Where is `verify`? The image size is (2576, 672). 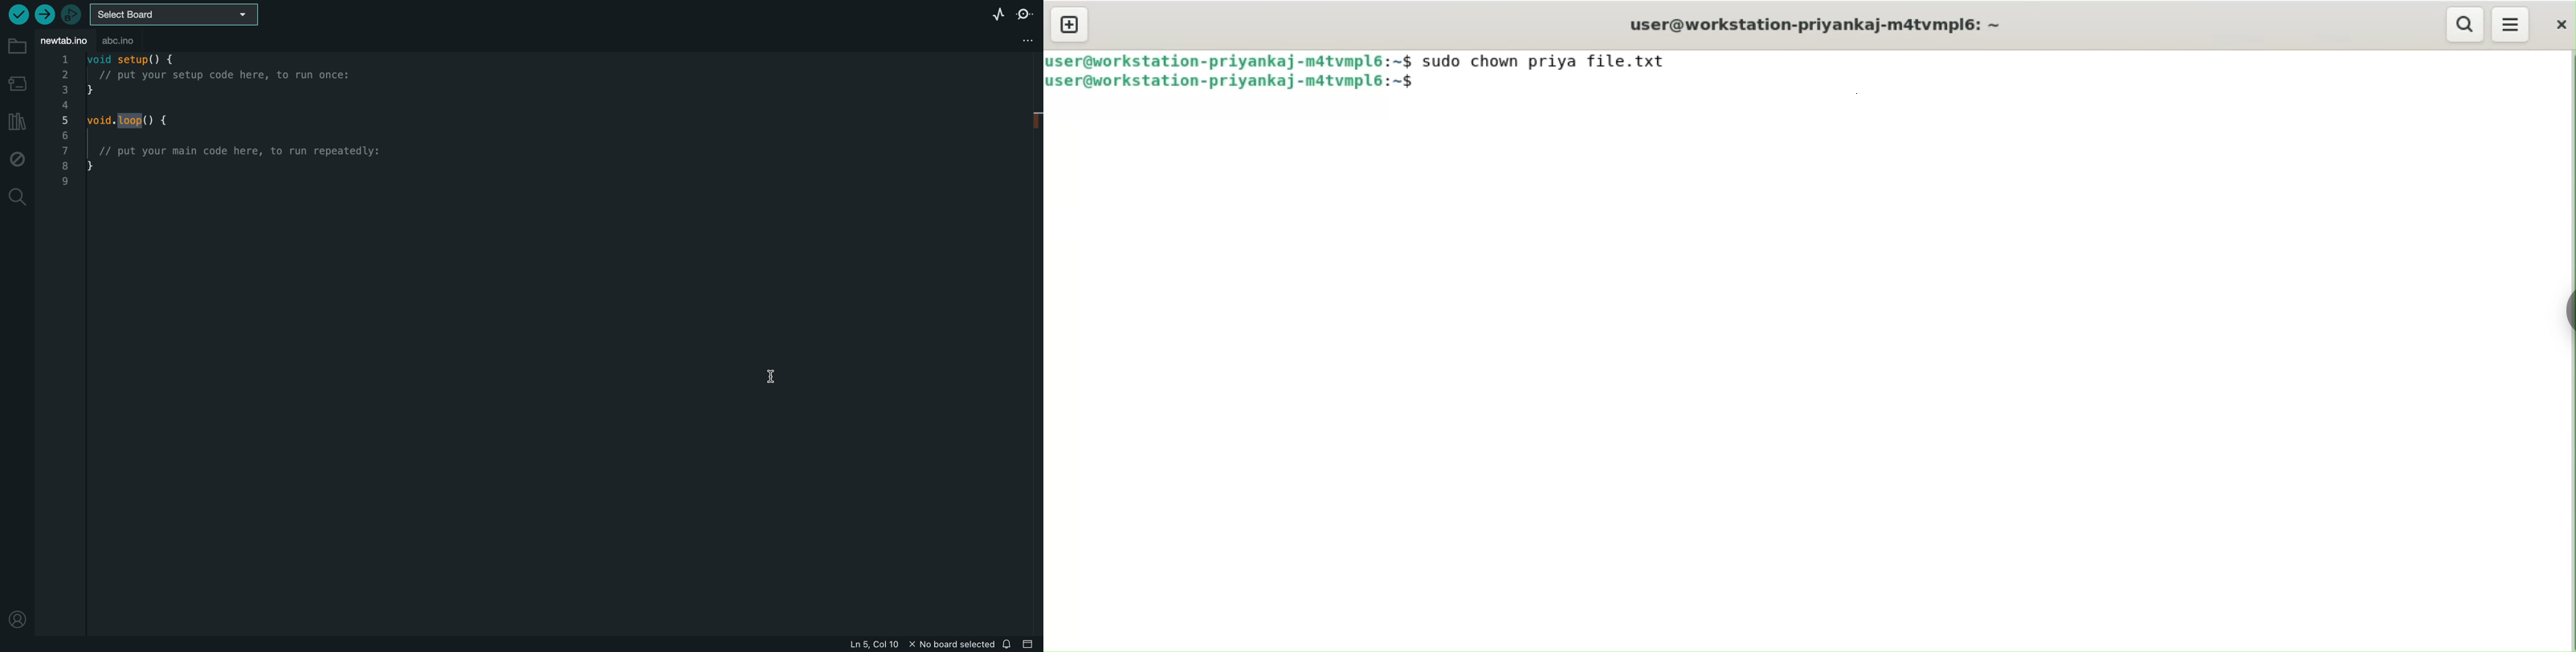
verify is located at coordinates (20, 14).